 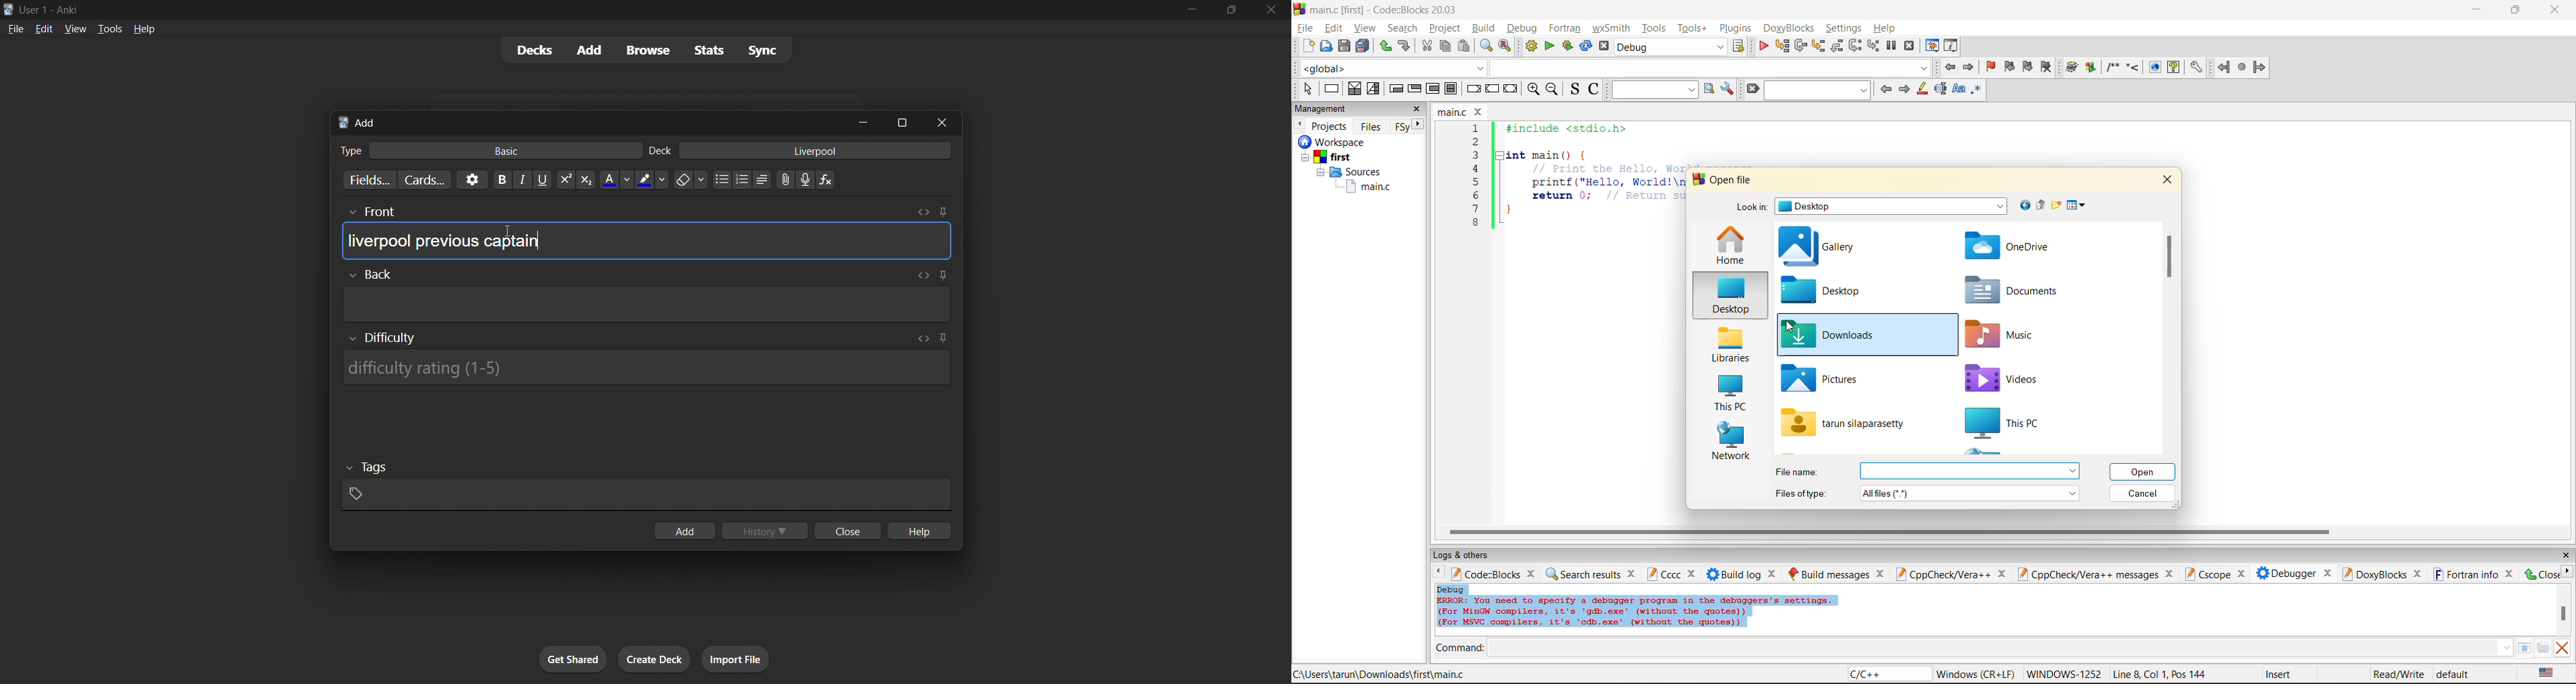 What do you see at coordinates (1363, 46) in the screenshot?
I see `save all` at bounding box center [1363, 46].